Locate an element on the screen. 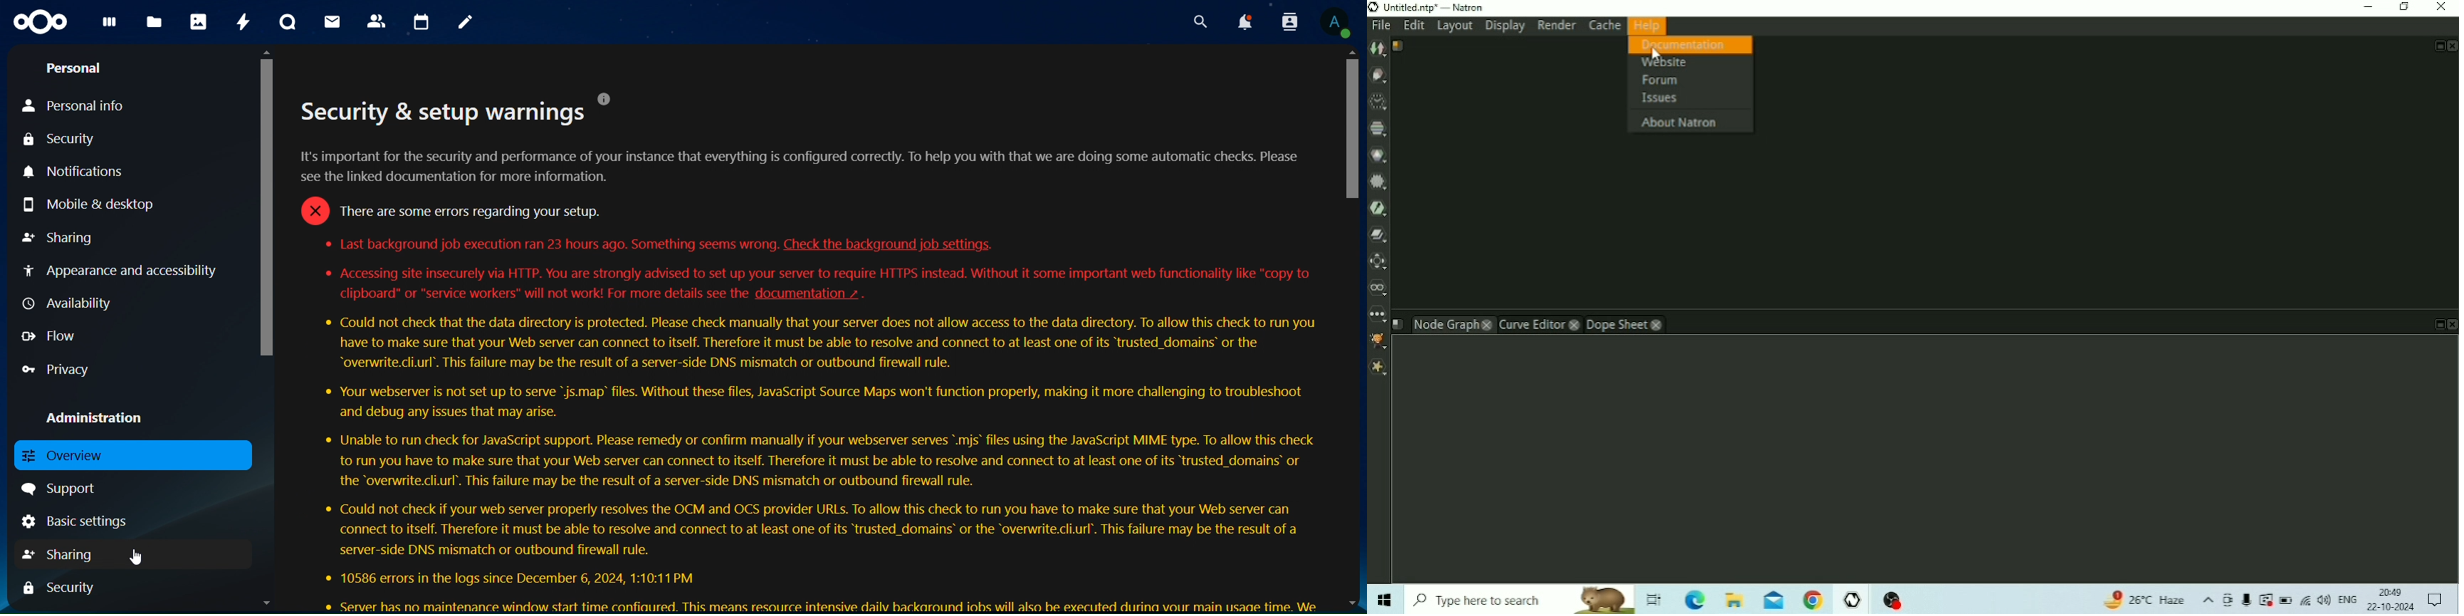 Image resolution: width=2464 pixels, height=616 pixels. overview is located at coordinates (74, 454).